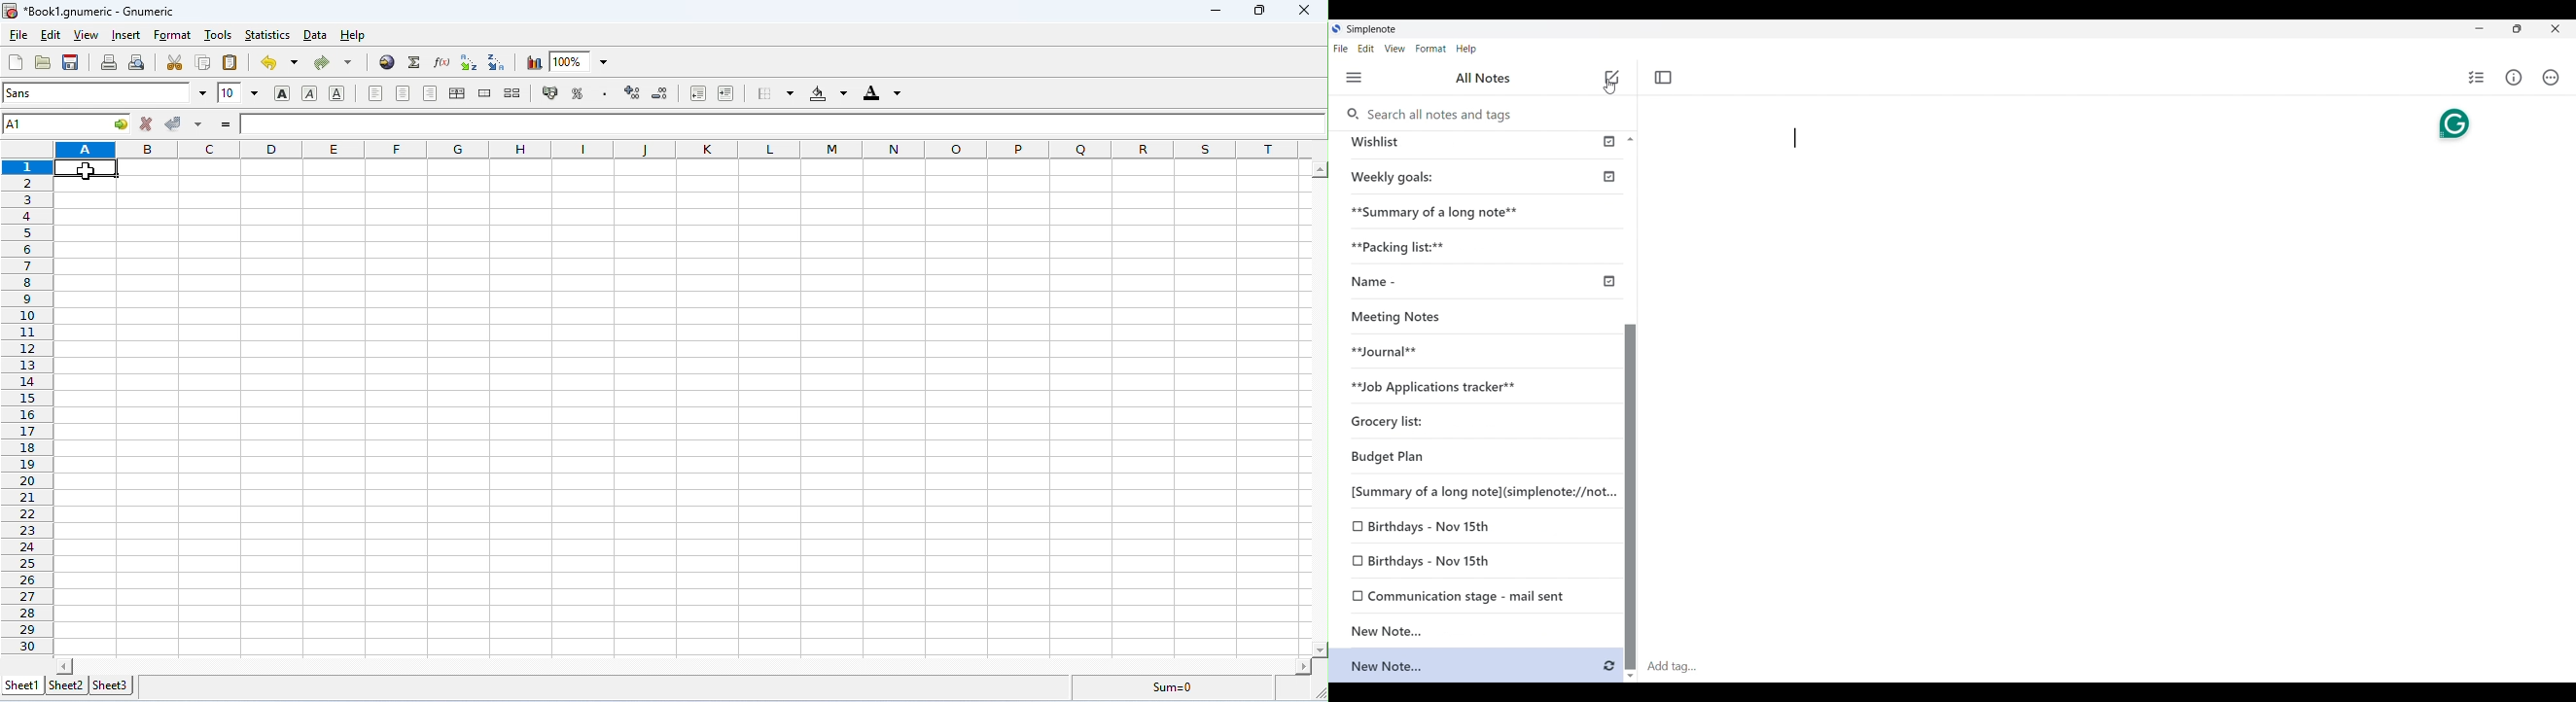 This screenshot has height=728, width=2576. Describe the element at coordinates (220, 36) in the screenshot. I see `tools` at that location.